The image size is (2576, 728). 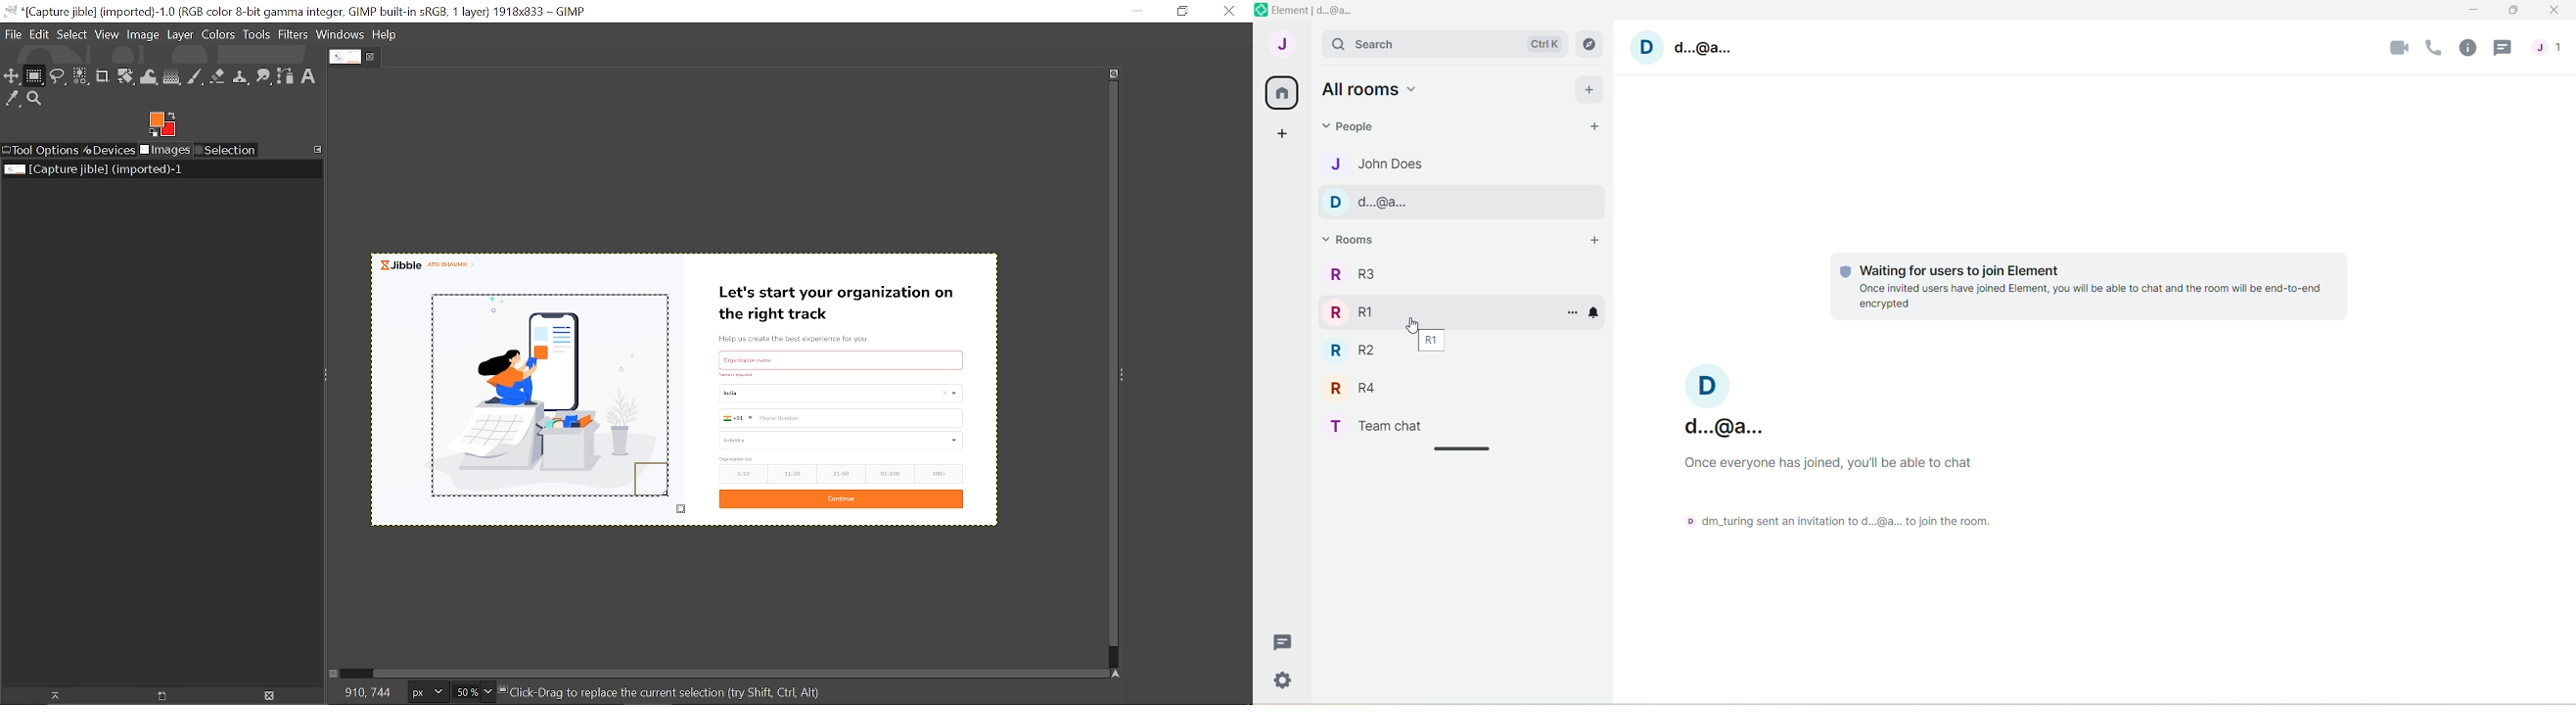 I want to click on account J, so click(x=1282, y=46).